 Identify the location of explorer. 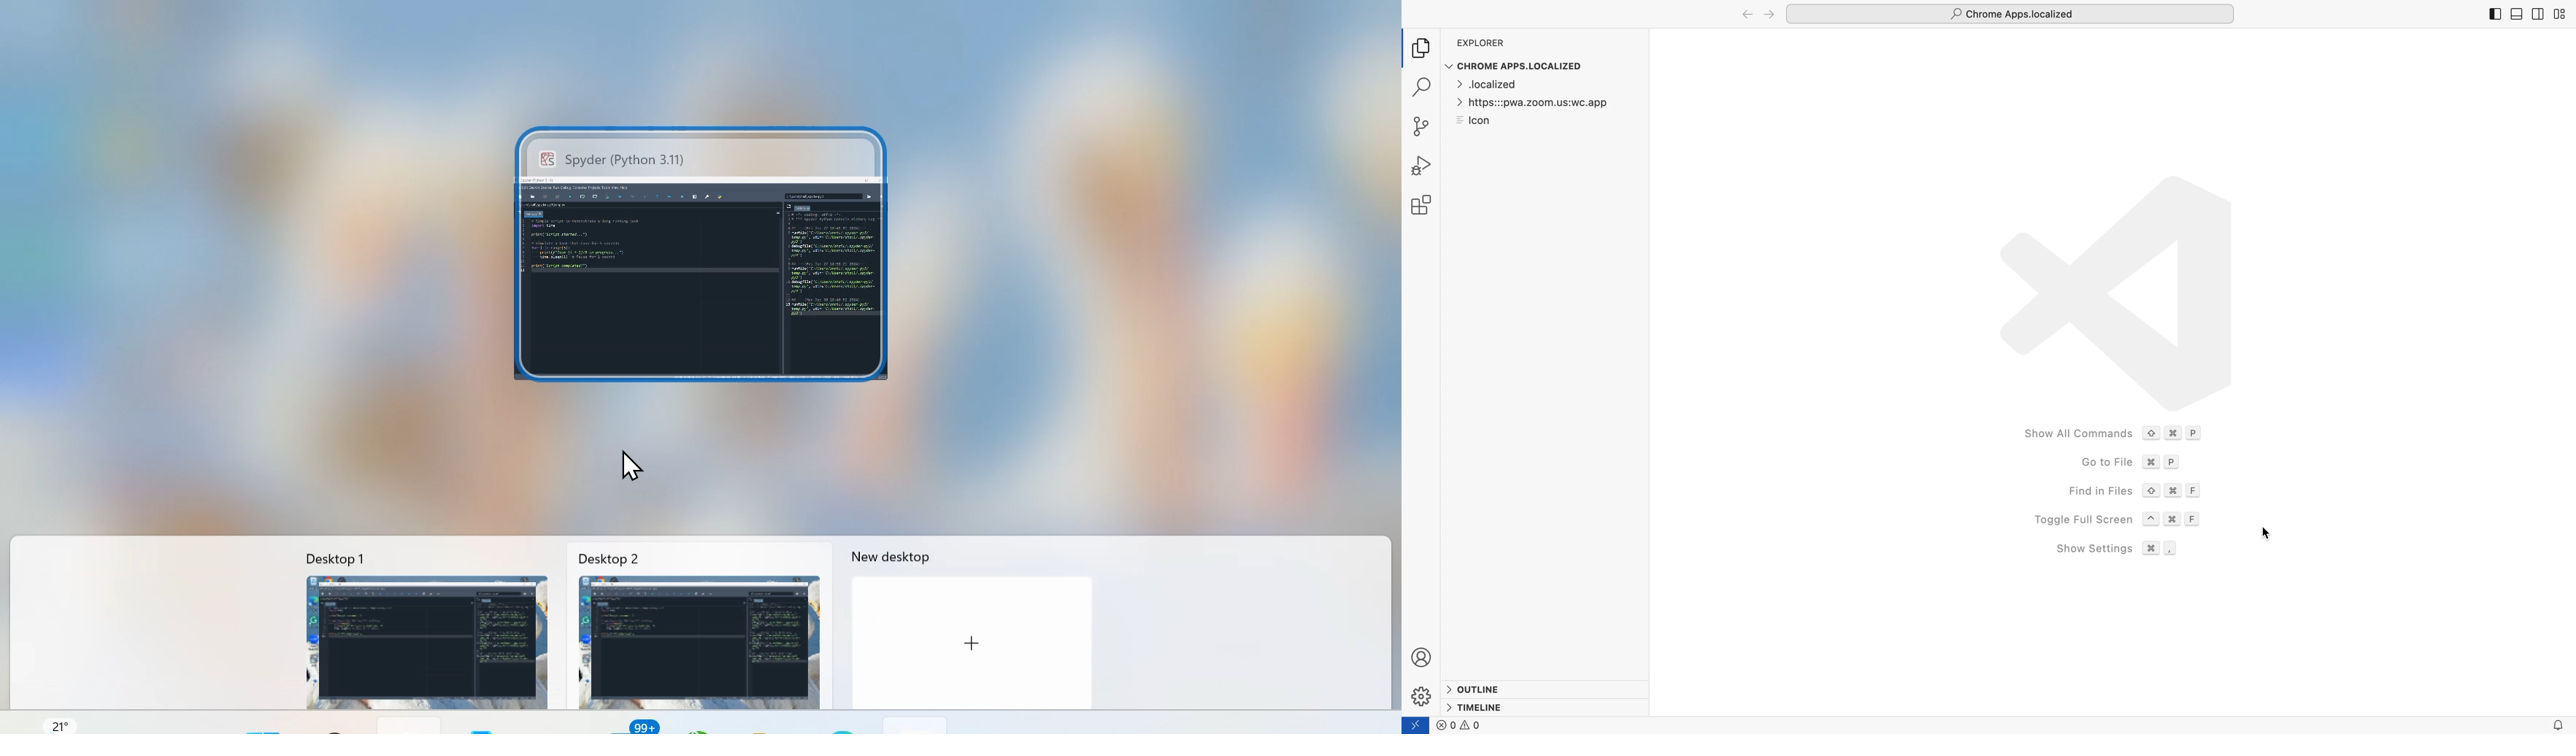
(1424, 49).